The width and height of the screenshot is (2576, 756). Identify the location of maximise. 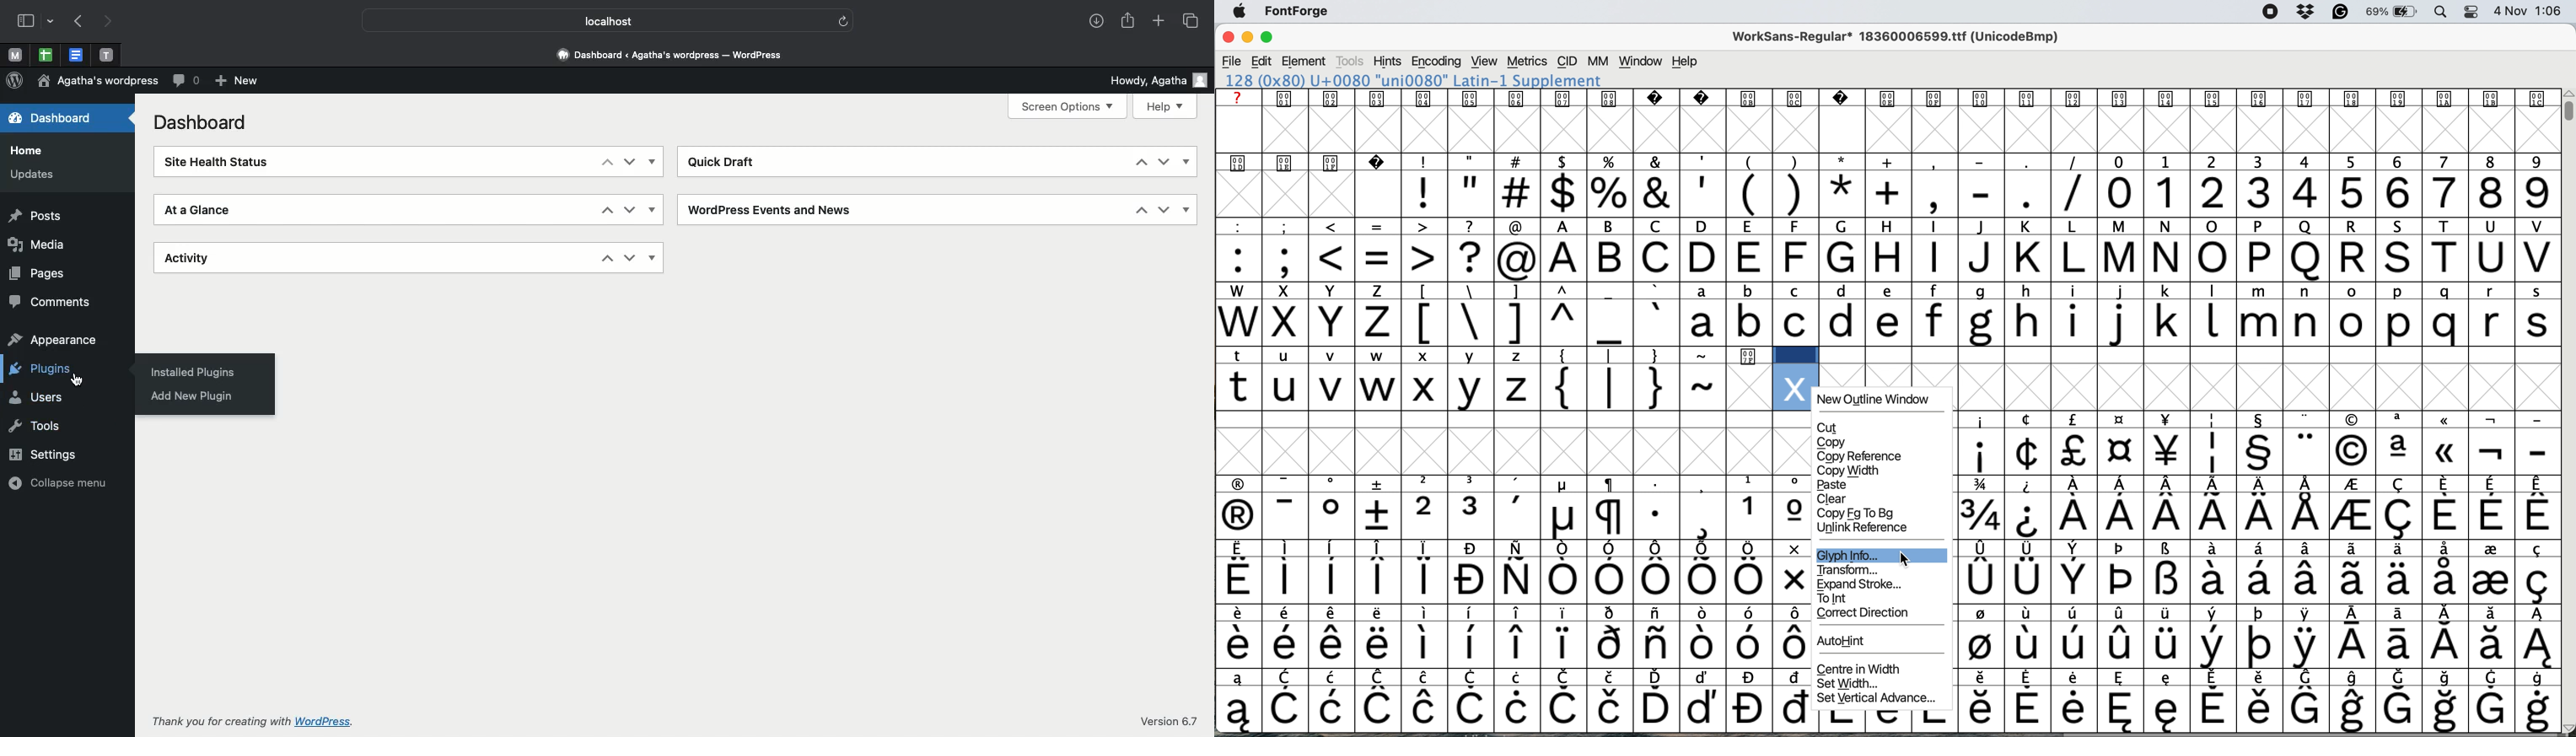
(1273, 39).